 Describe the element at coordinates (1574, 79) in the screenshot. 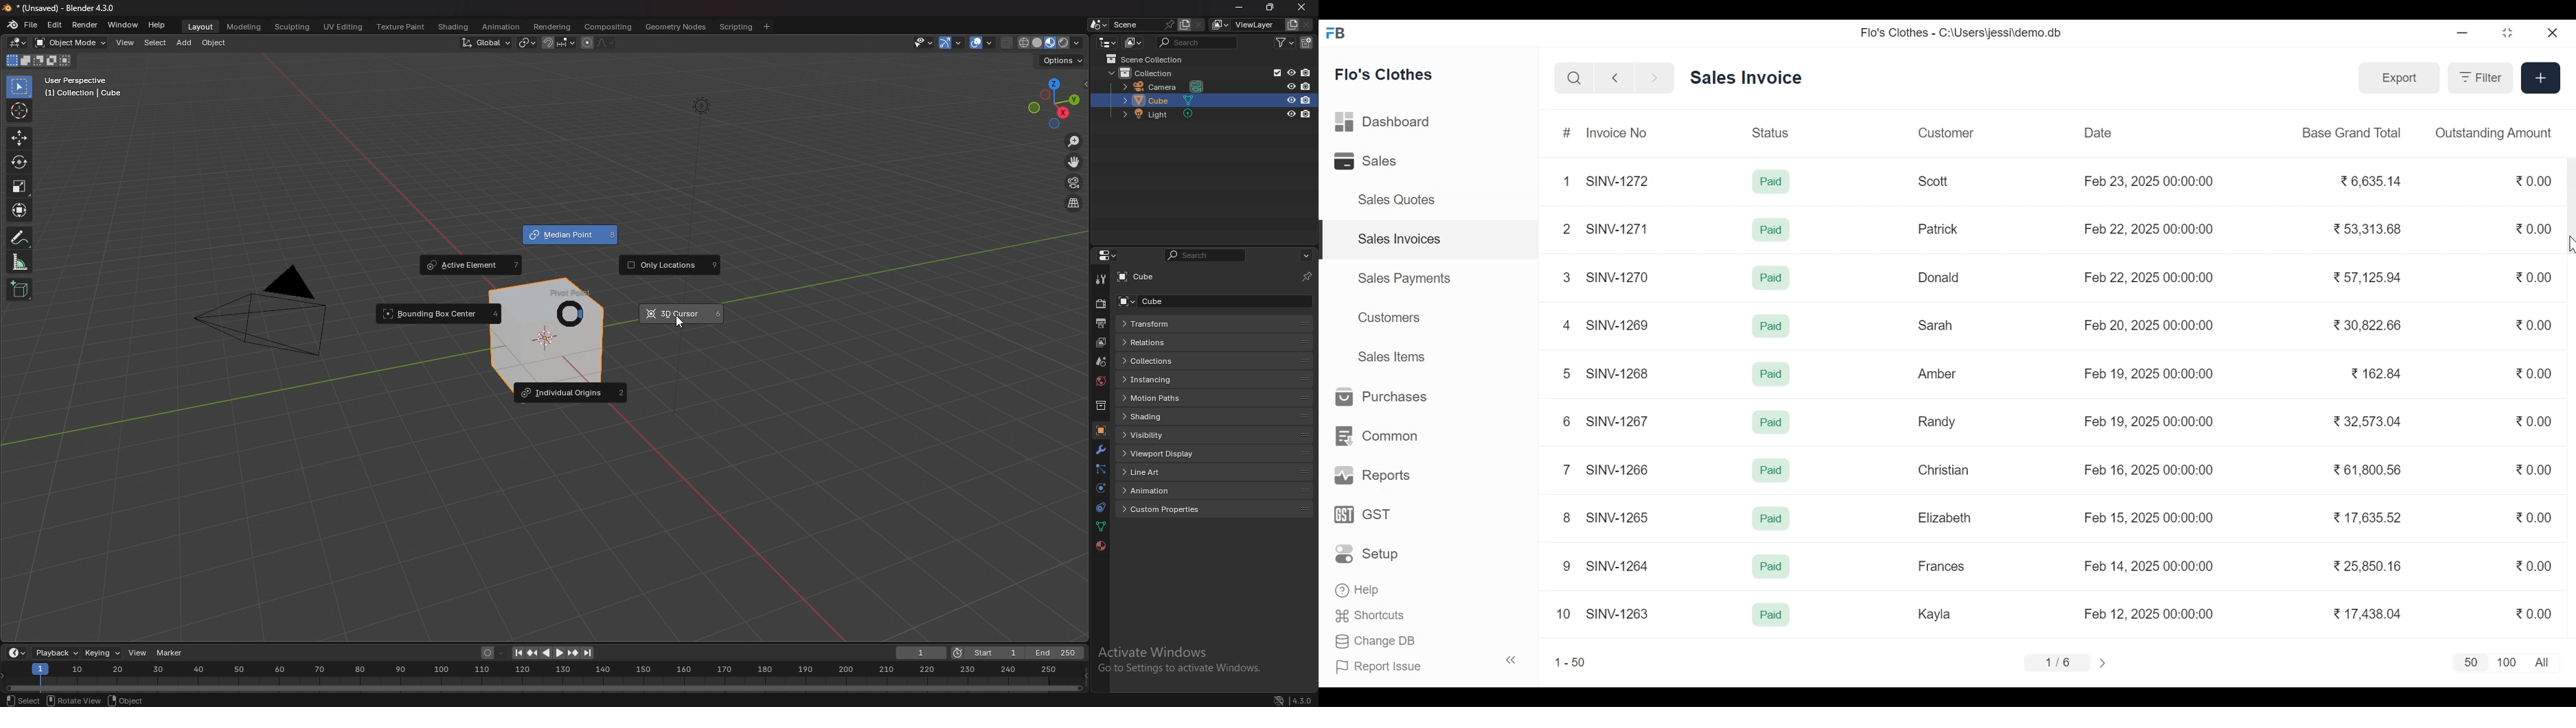

I see `Search` at that location.